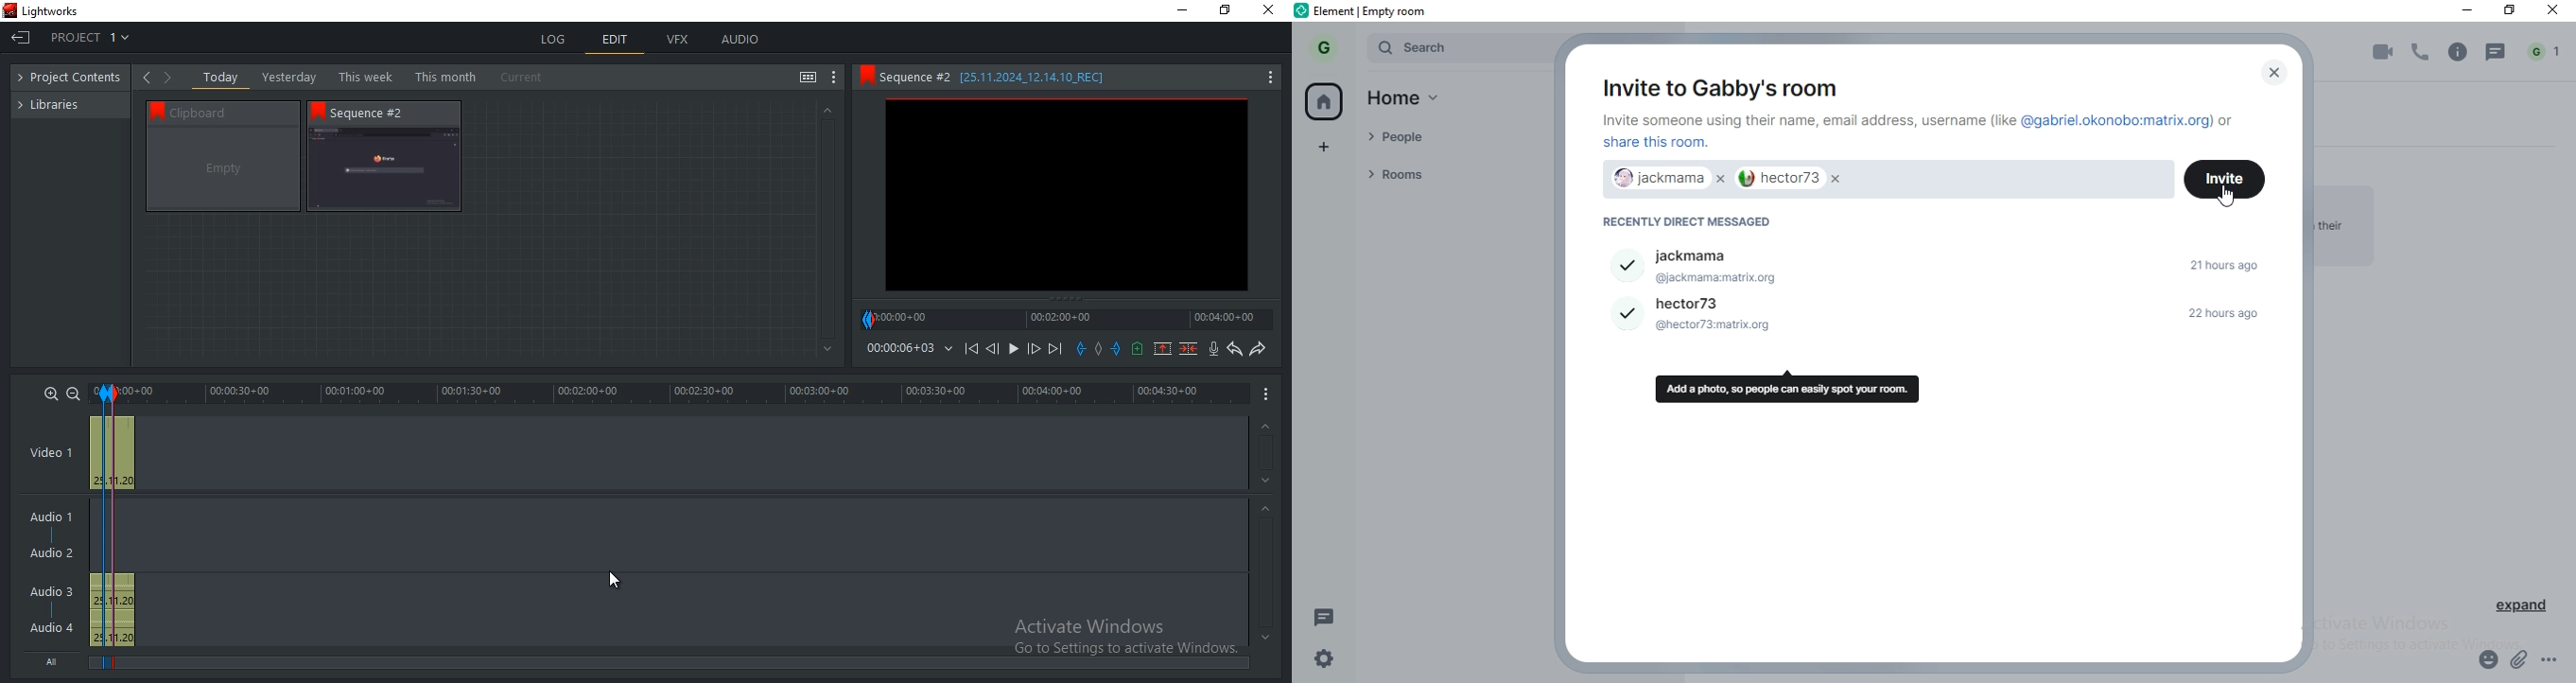  Describe the element at coordinates (2270, 73) in the screenshot. I see `close` at that location.